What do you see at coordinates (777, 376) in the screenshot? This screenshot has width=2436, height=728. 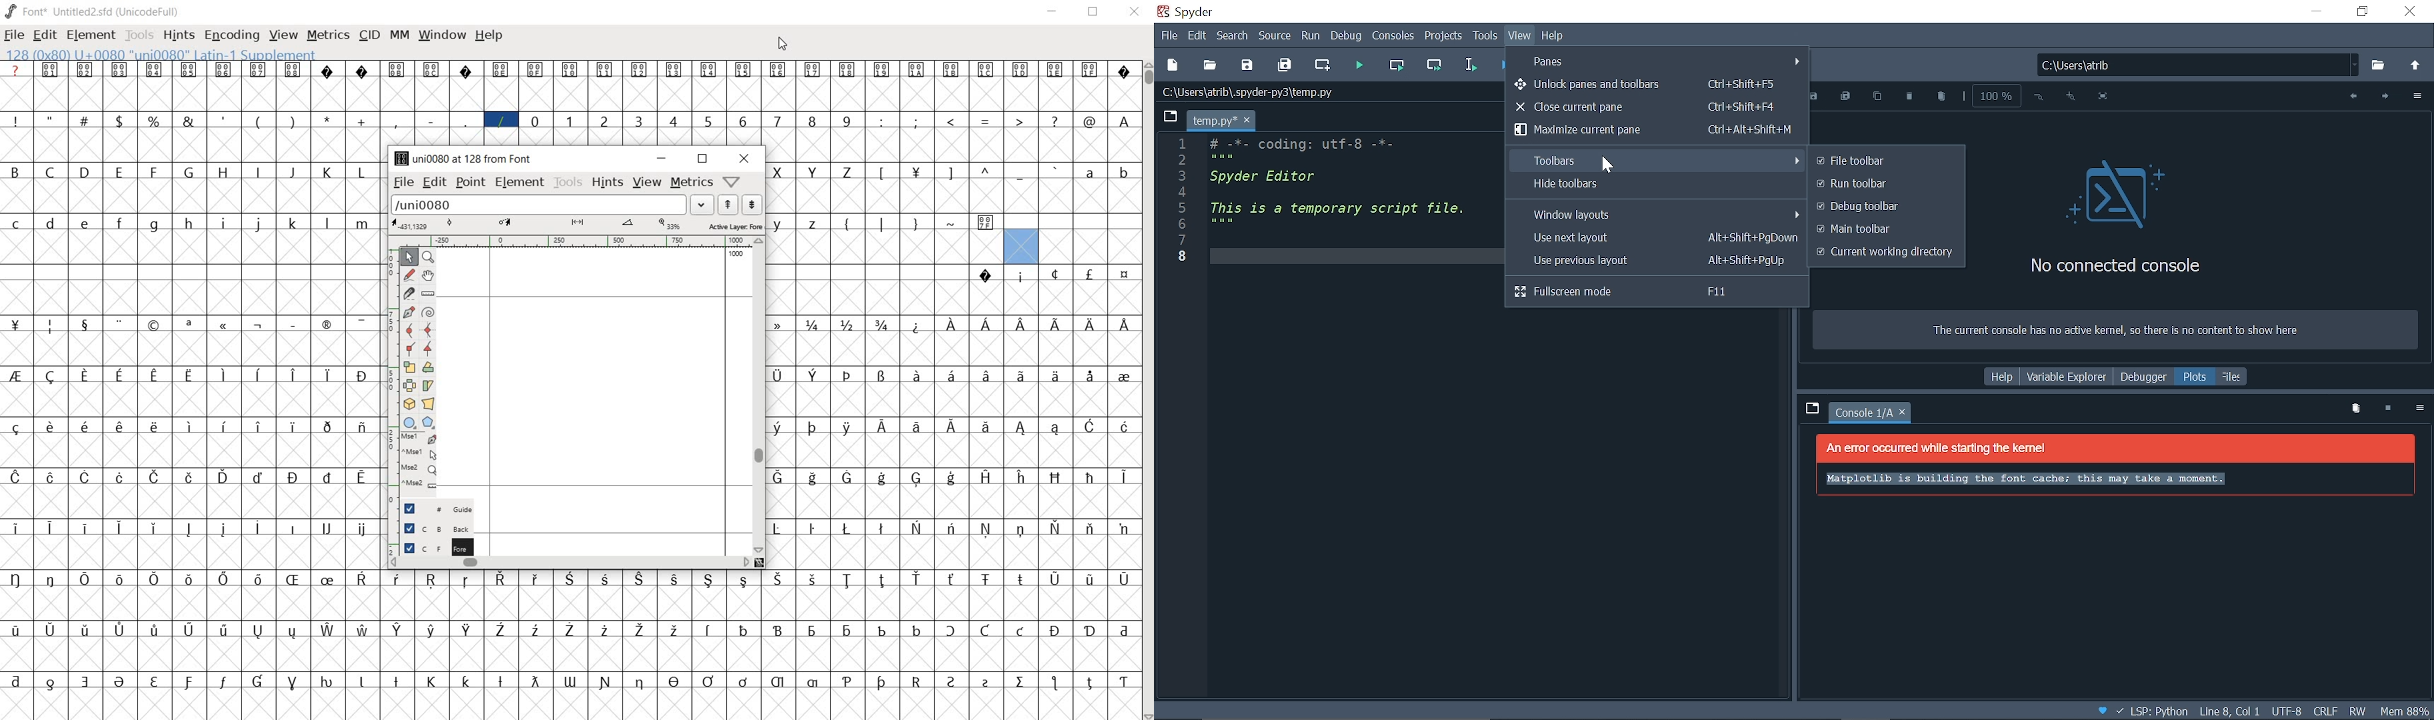 I see `glyph` at bounding box center [777, 376].